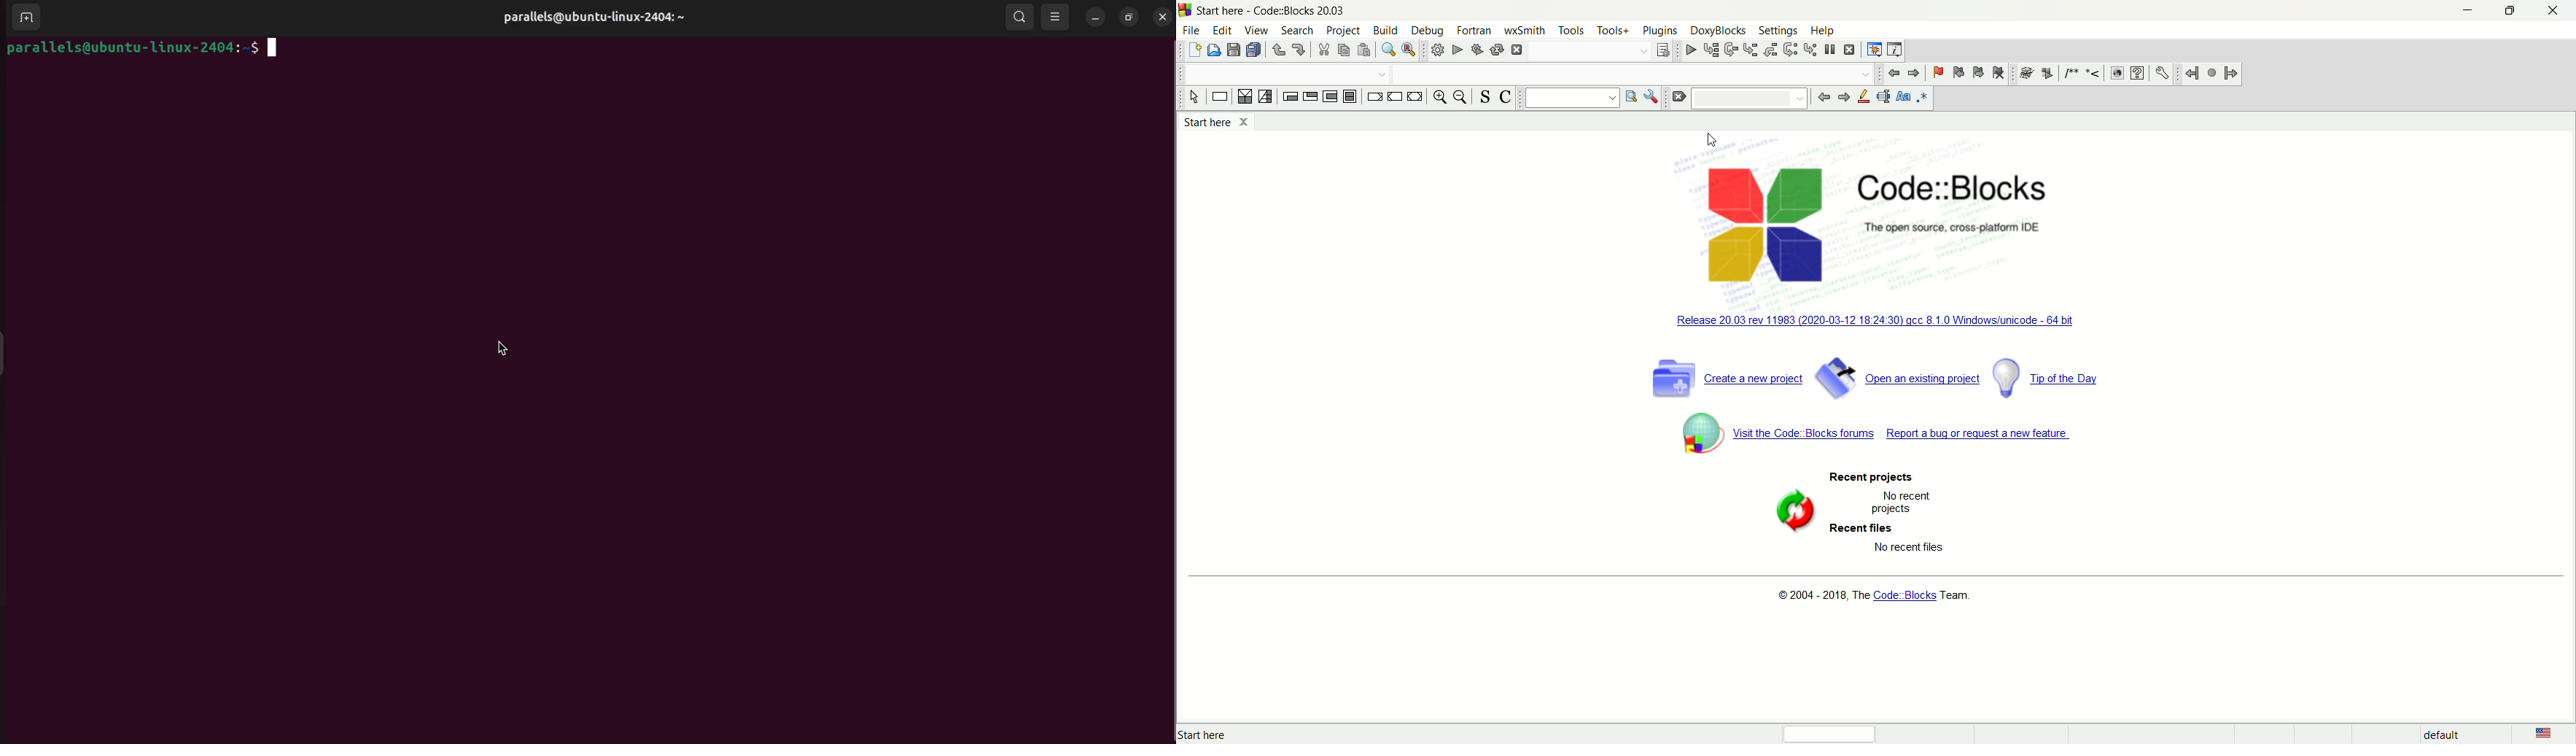 This screenshot has height=756, width=2576. Describe the element at coordinates (1956, 594) in the screenshot. I see `Team` at that location.